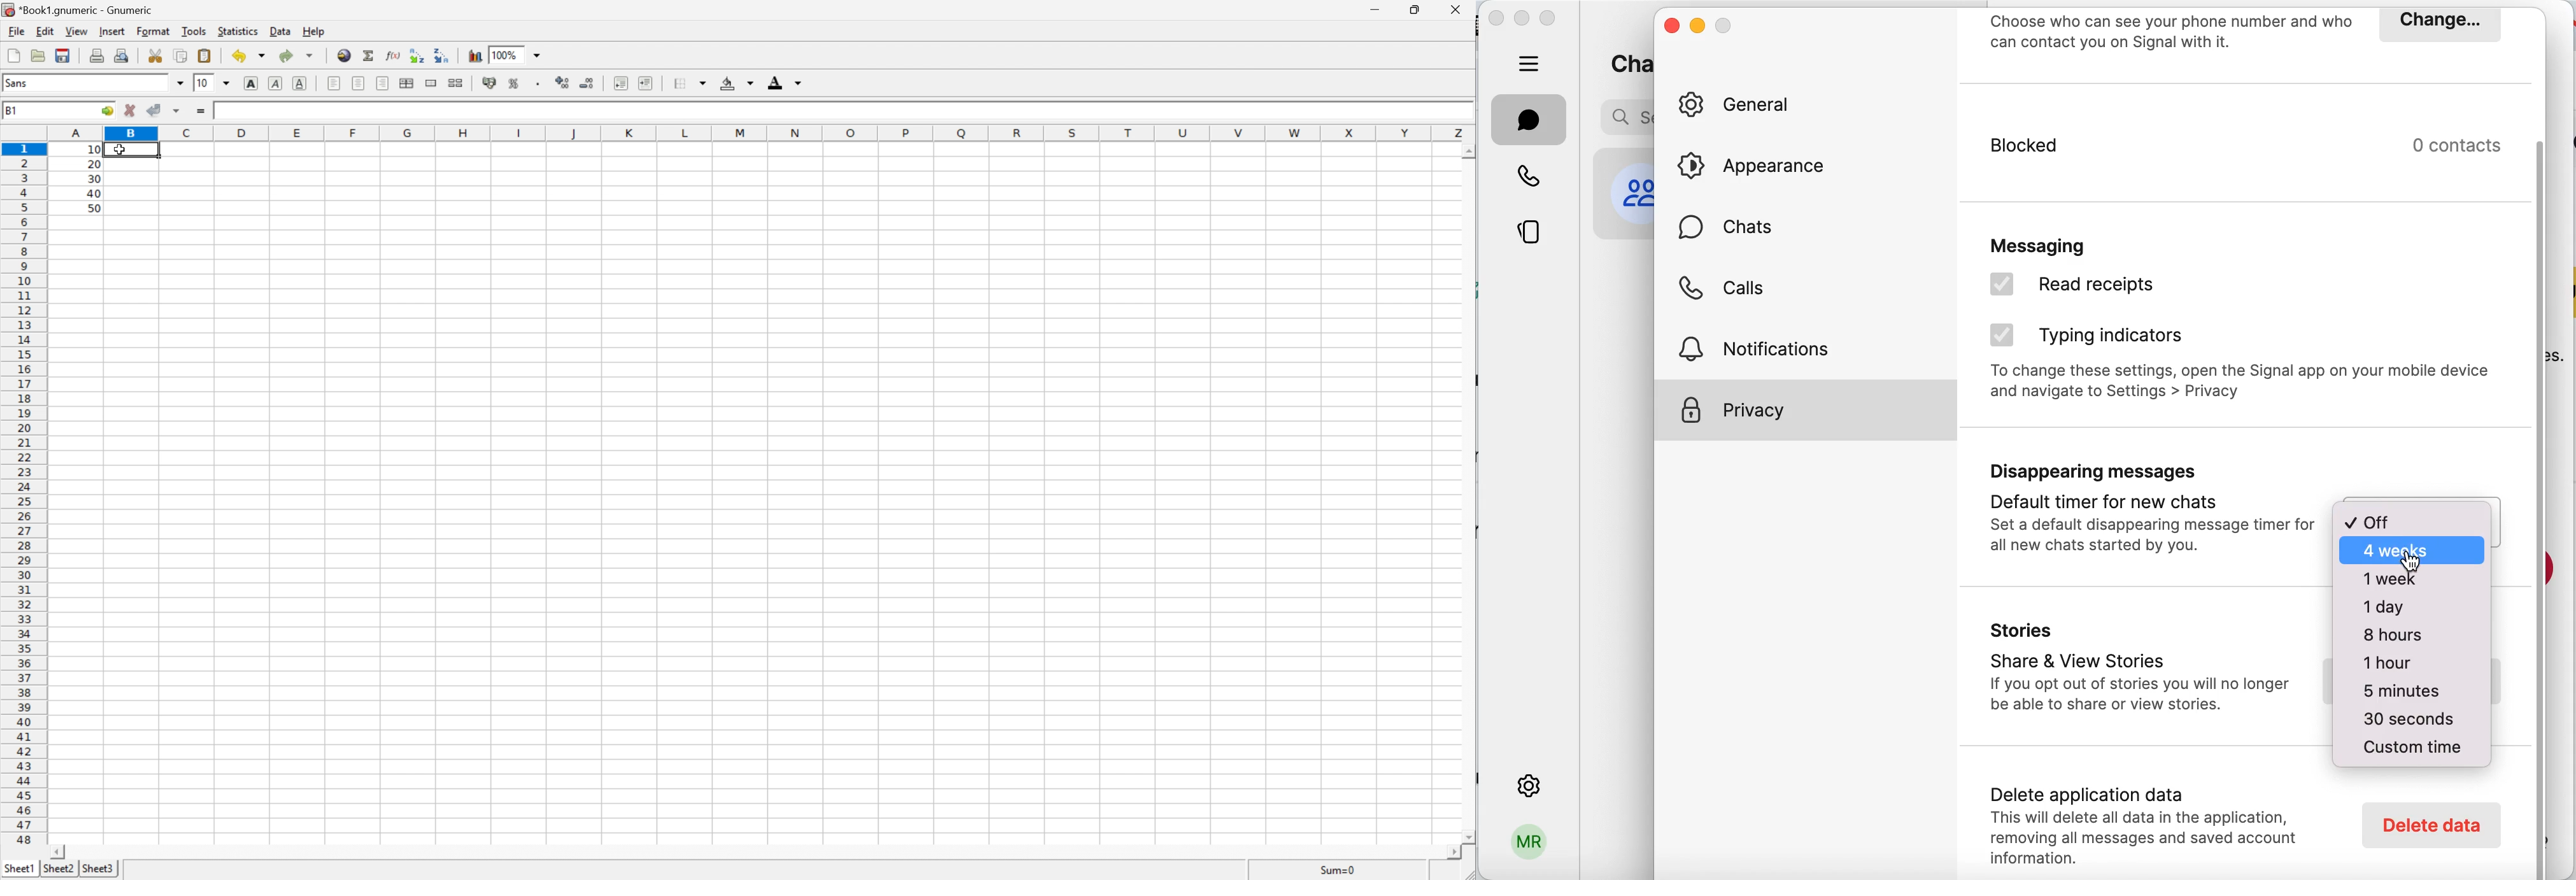  What do you see at coordinates (312, 31) in the screenshot?
I see `Help` at bounding box center [312, 31].